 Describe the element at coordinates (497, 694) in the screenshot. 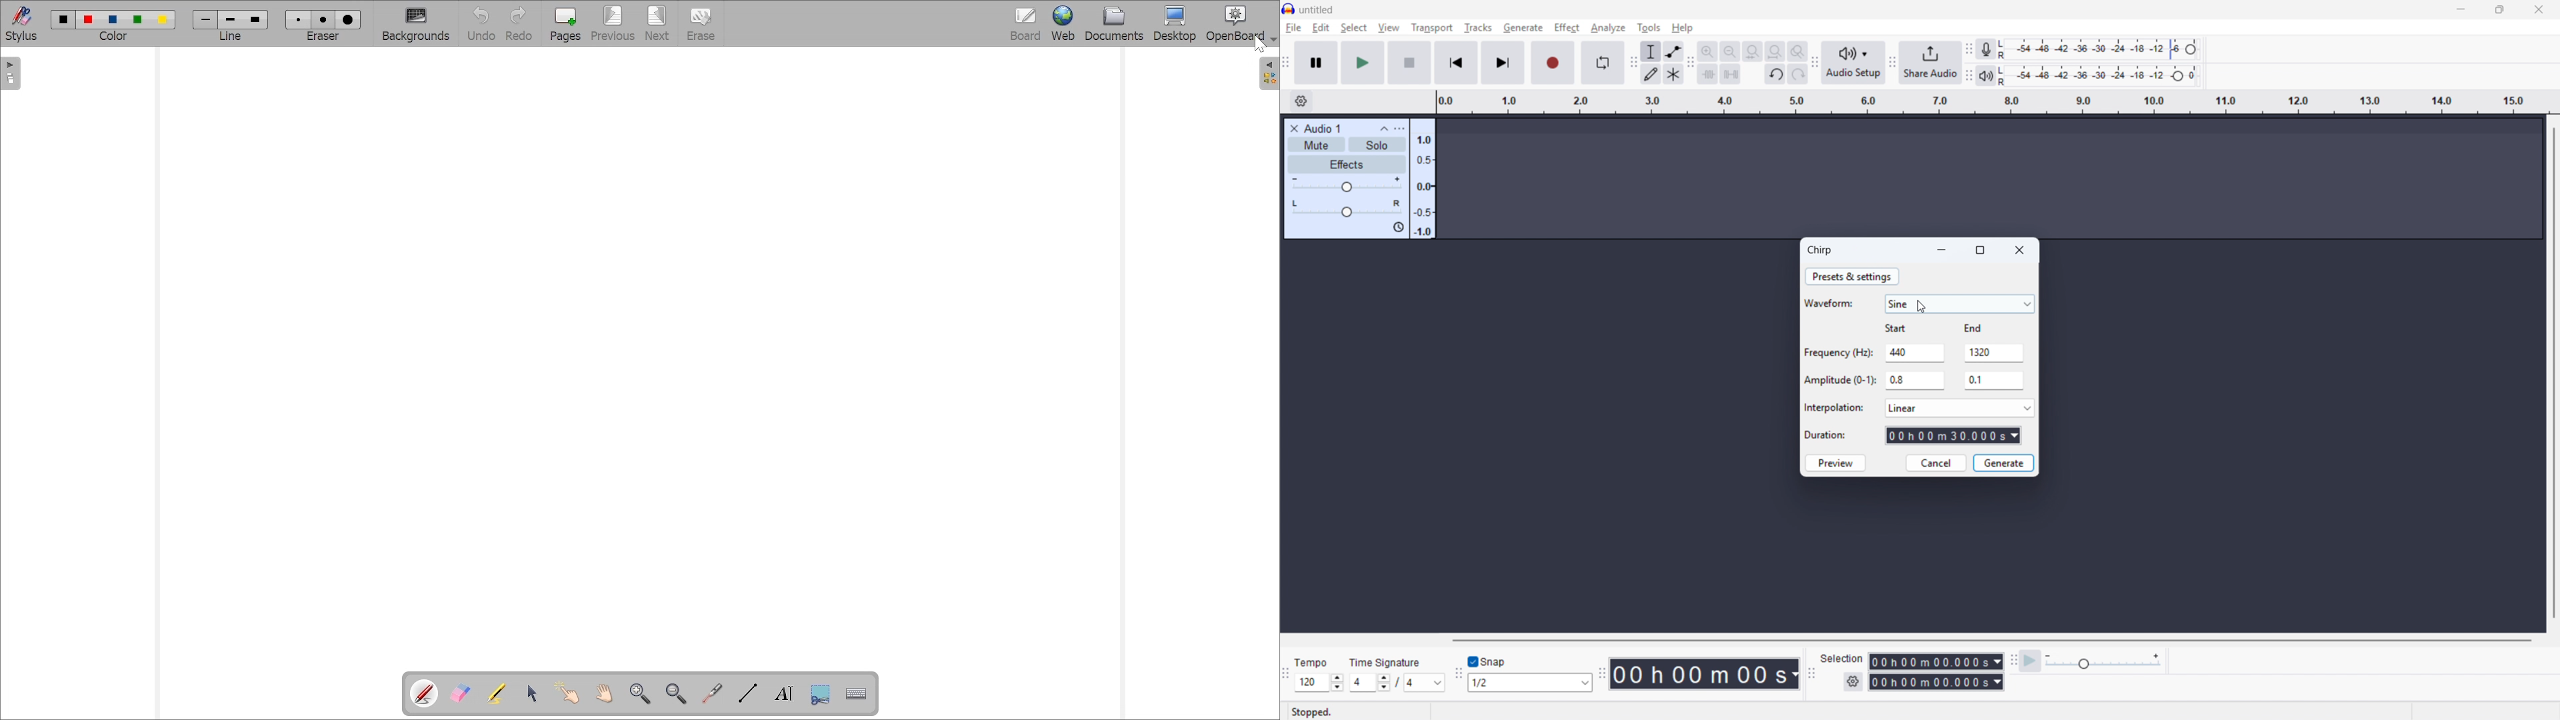

I see `Highlight` at that location.